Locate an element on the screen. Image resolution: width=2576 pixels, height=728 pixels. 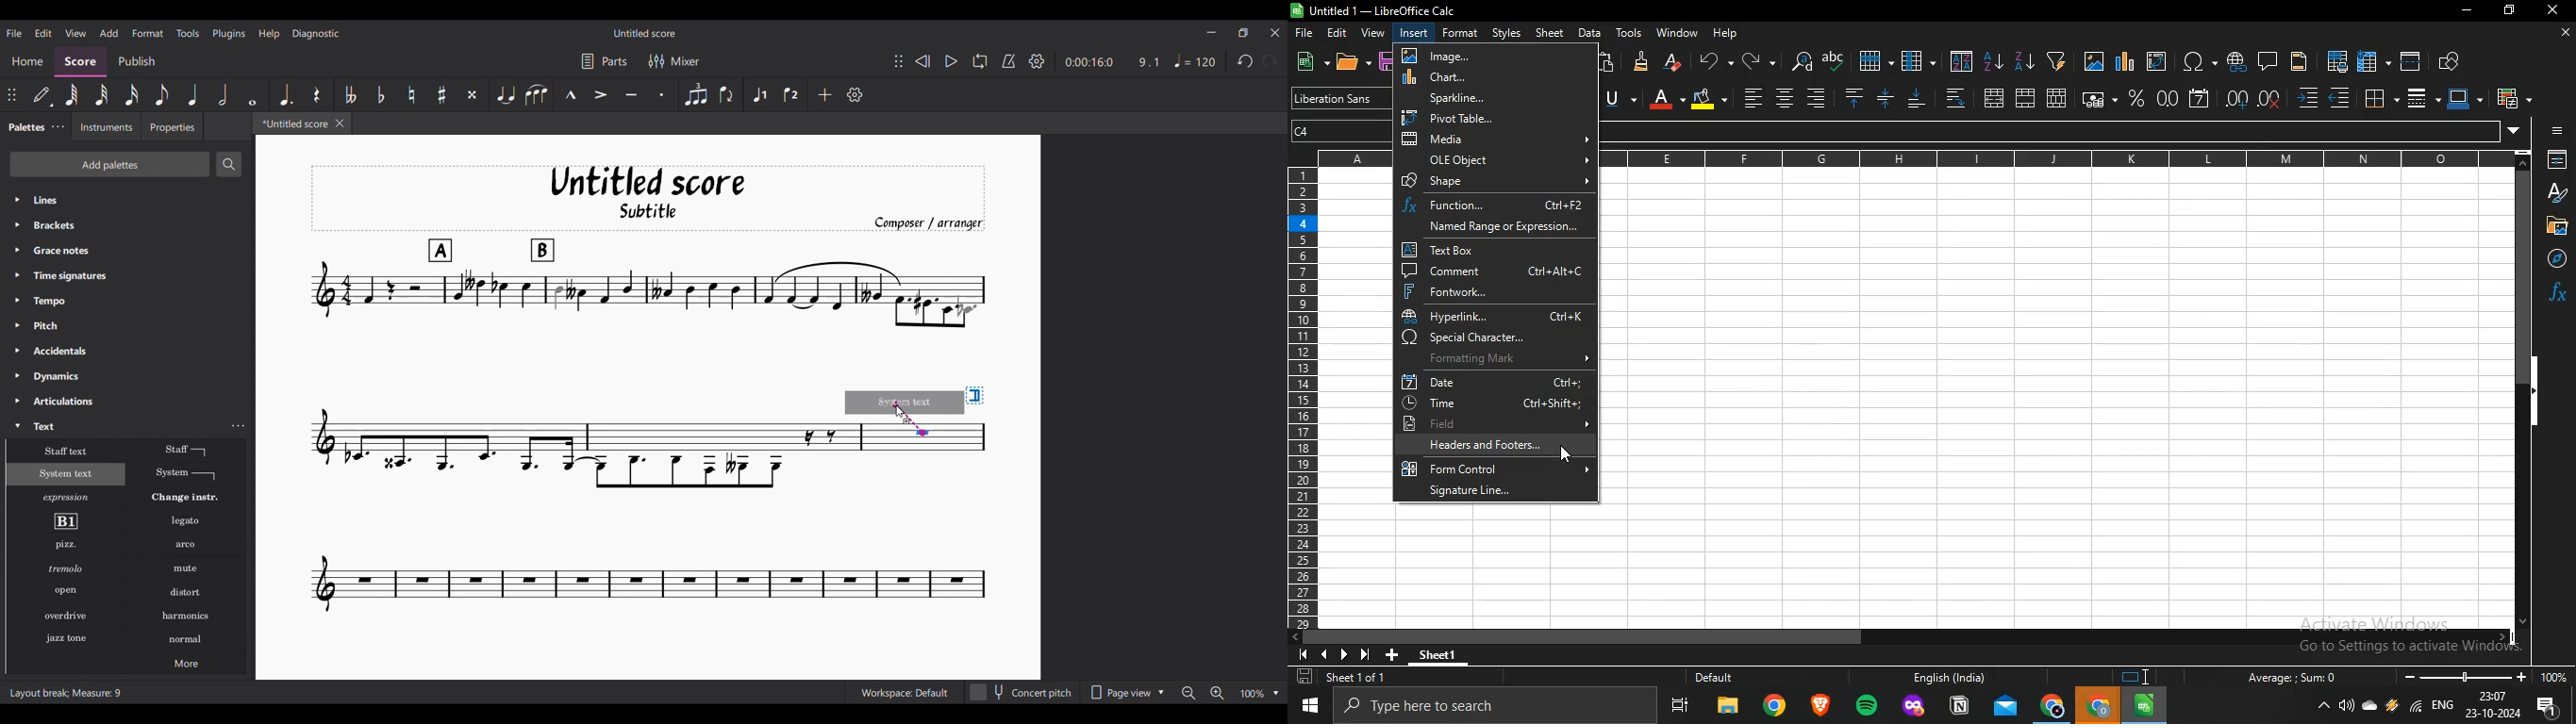
open is located at coordinates (1349, 63).